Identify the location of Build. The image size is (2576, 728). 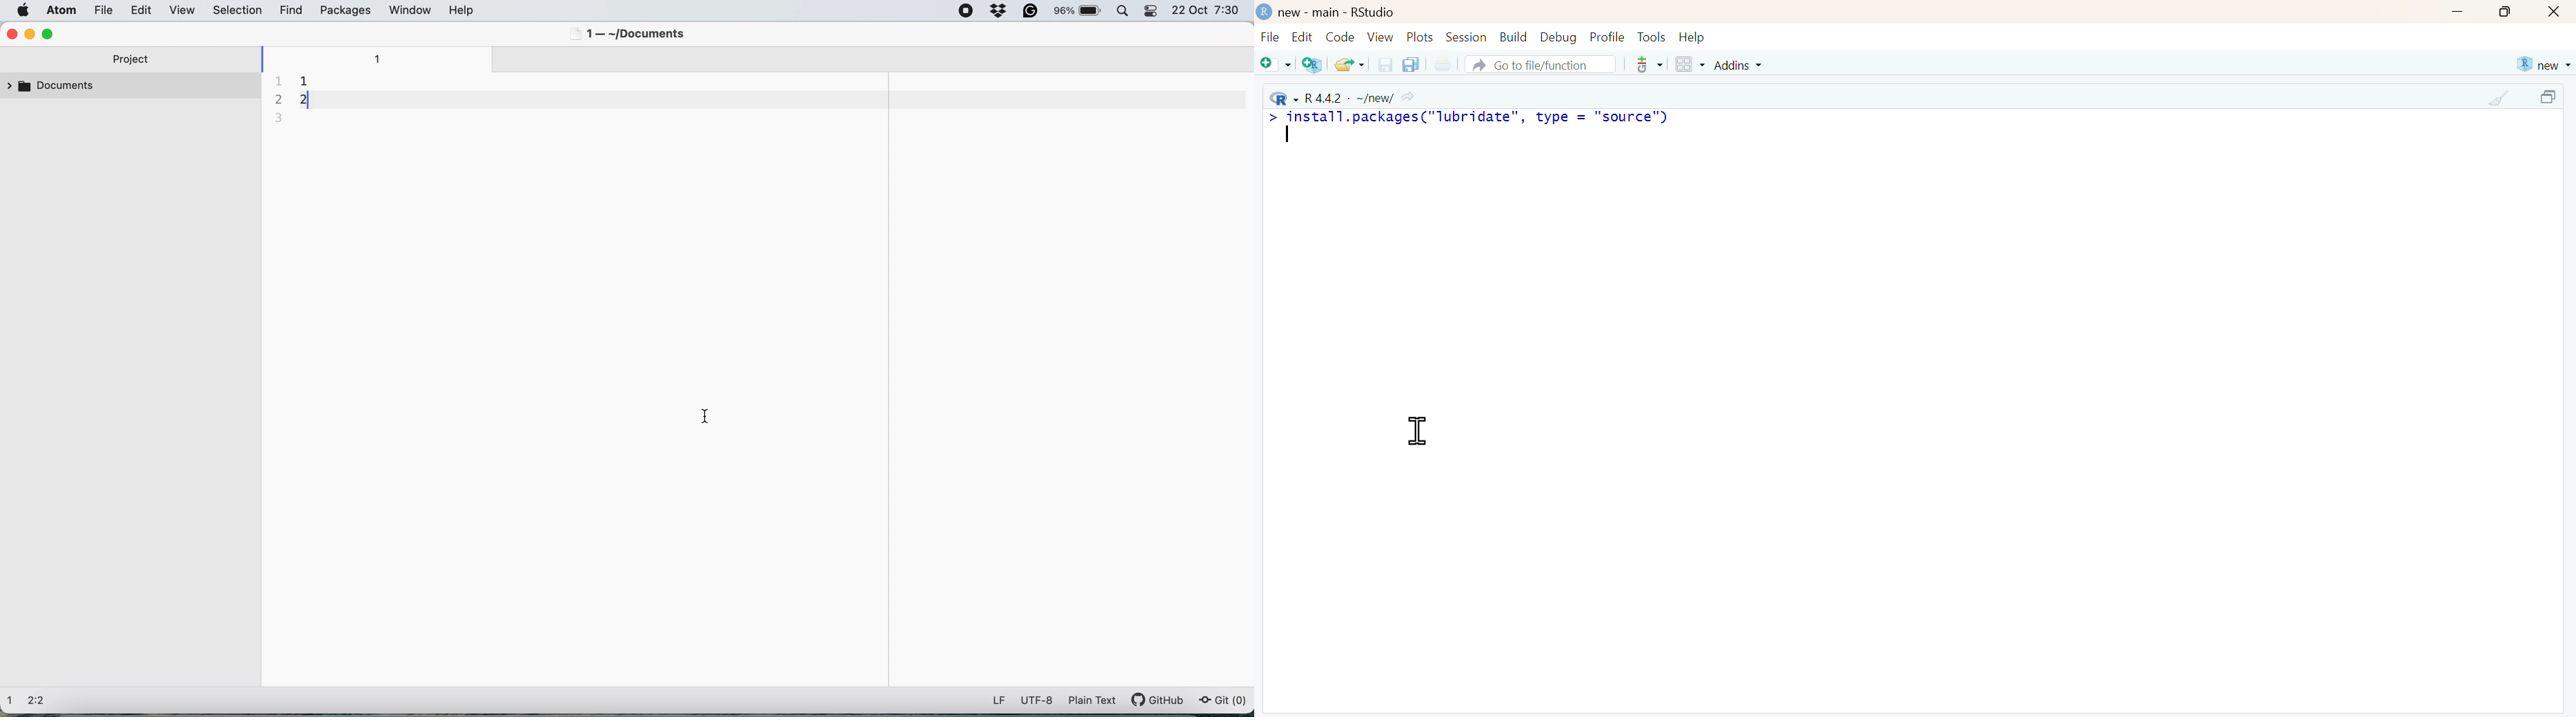
(1513, 37).